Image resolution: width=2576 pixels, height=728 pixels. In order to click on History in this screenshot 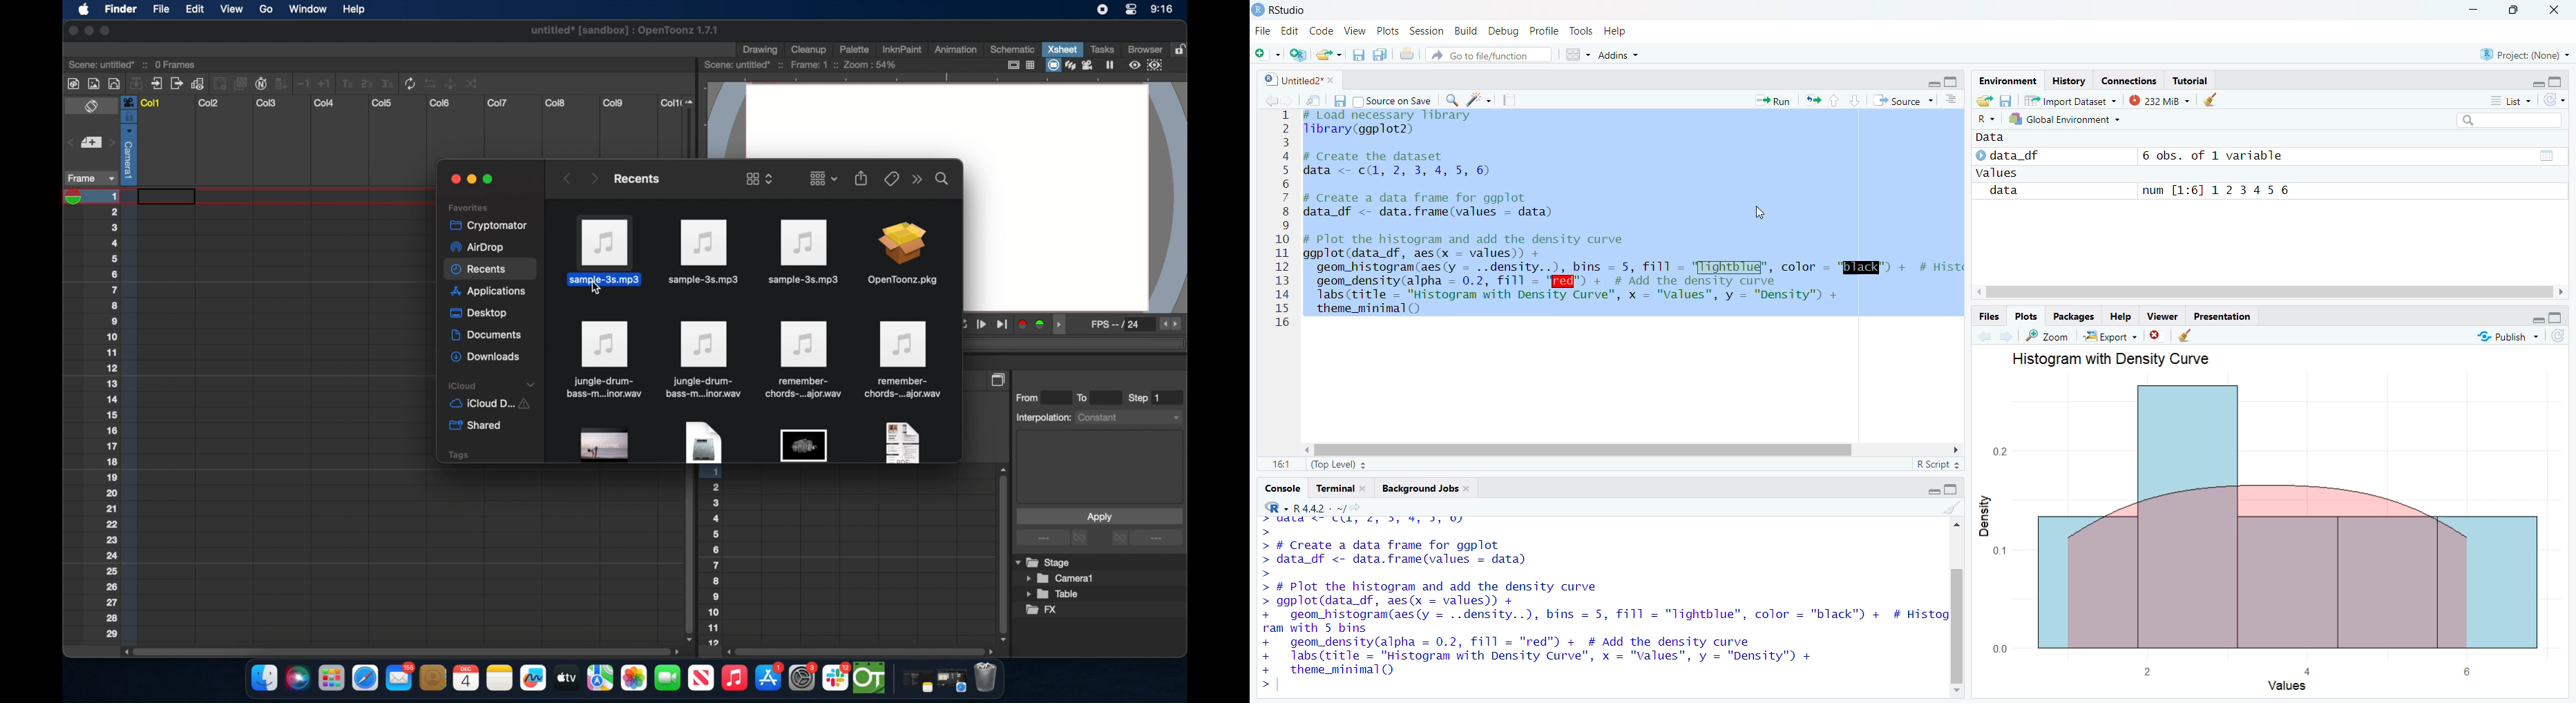, I will do `click(2070, 78)`.